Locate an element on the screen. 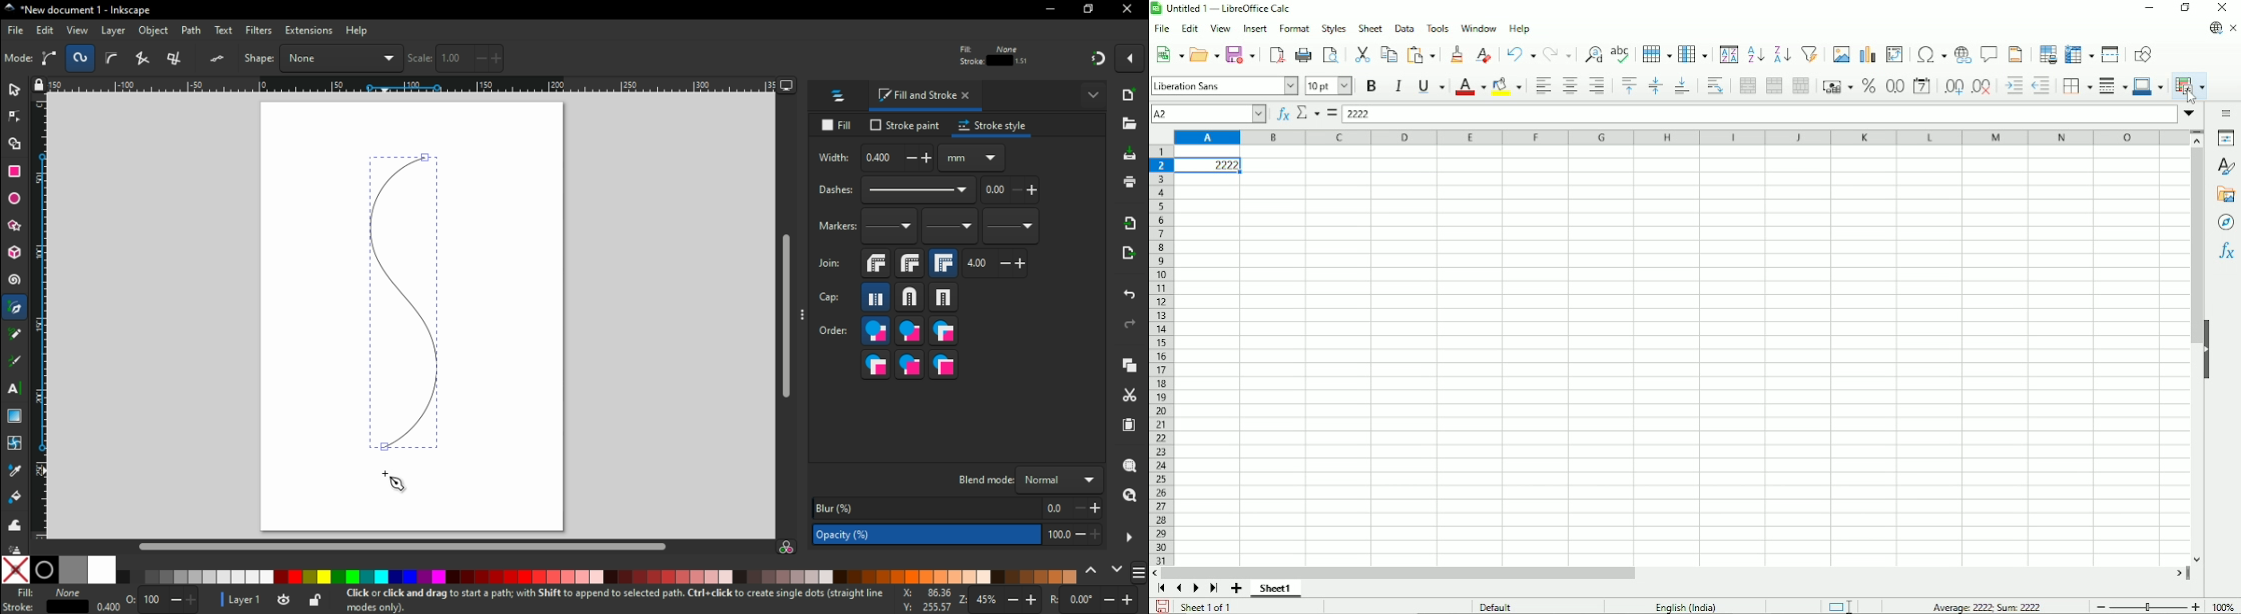 The width and height of the screenshot is (2268, 616). undo is located at coordinates (1127, 298).